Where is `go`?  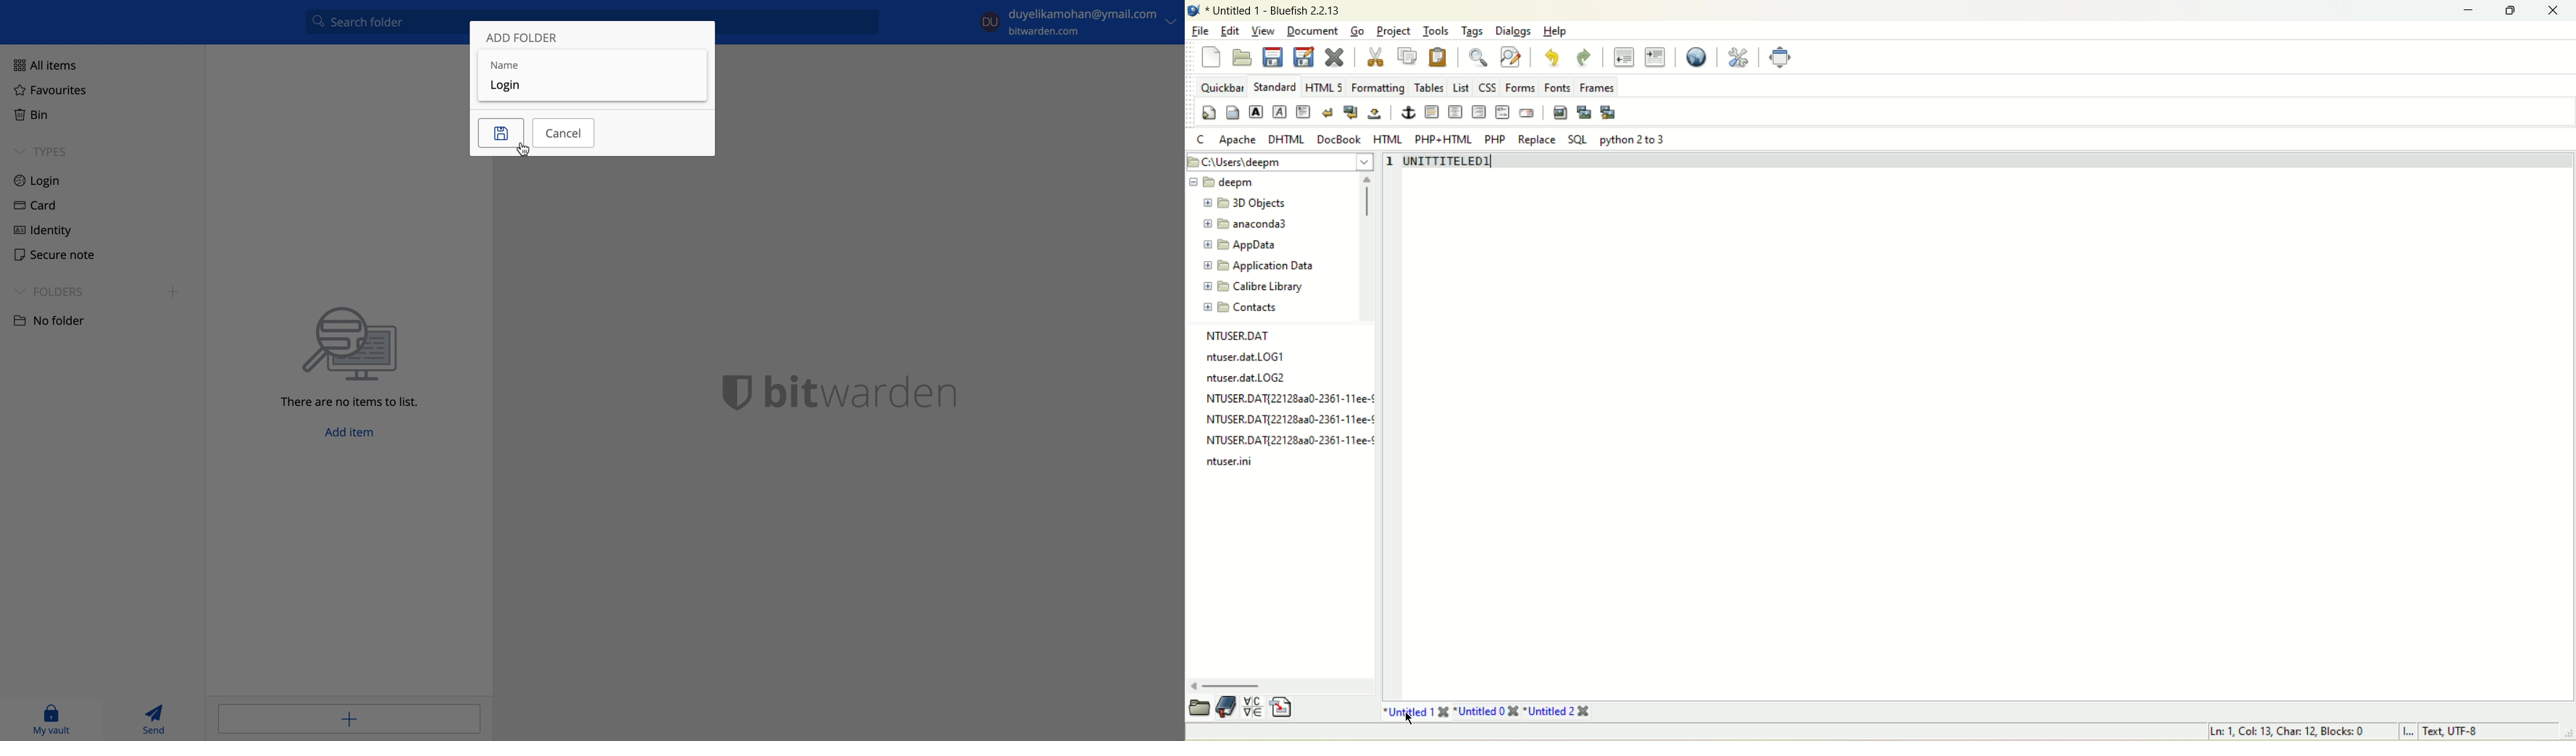 go is located at coordinates (1358, 30).